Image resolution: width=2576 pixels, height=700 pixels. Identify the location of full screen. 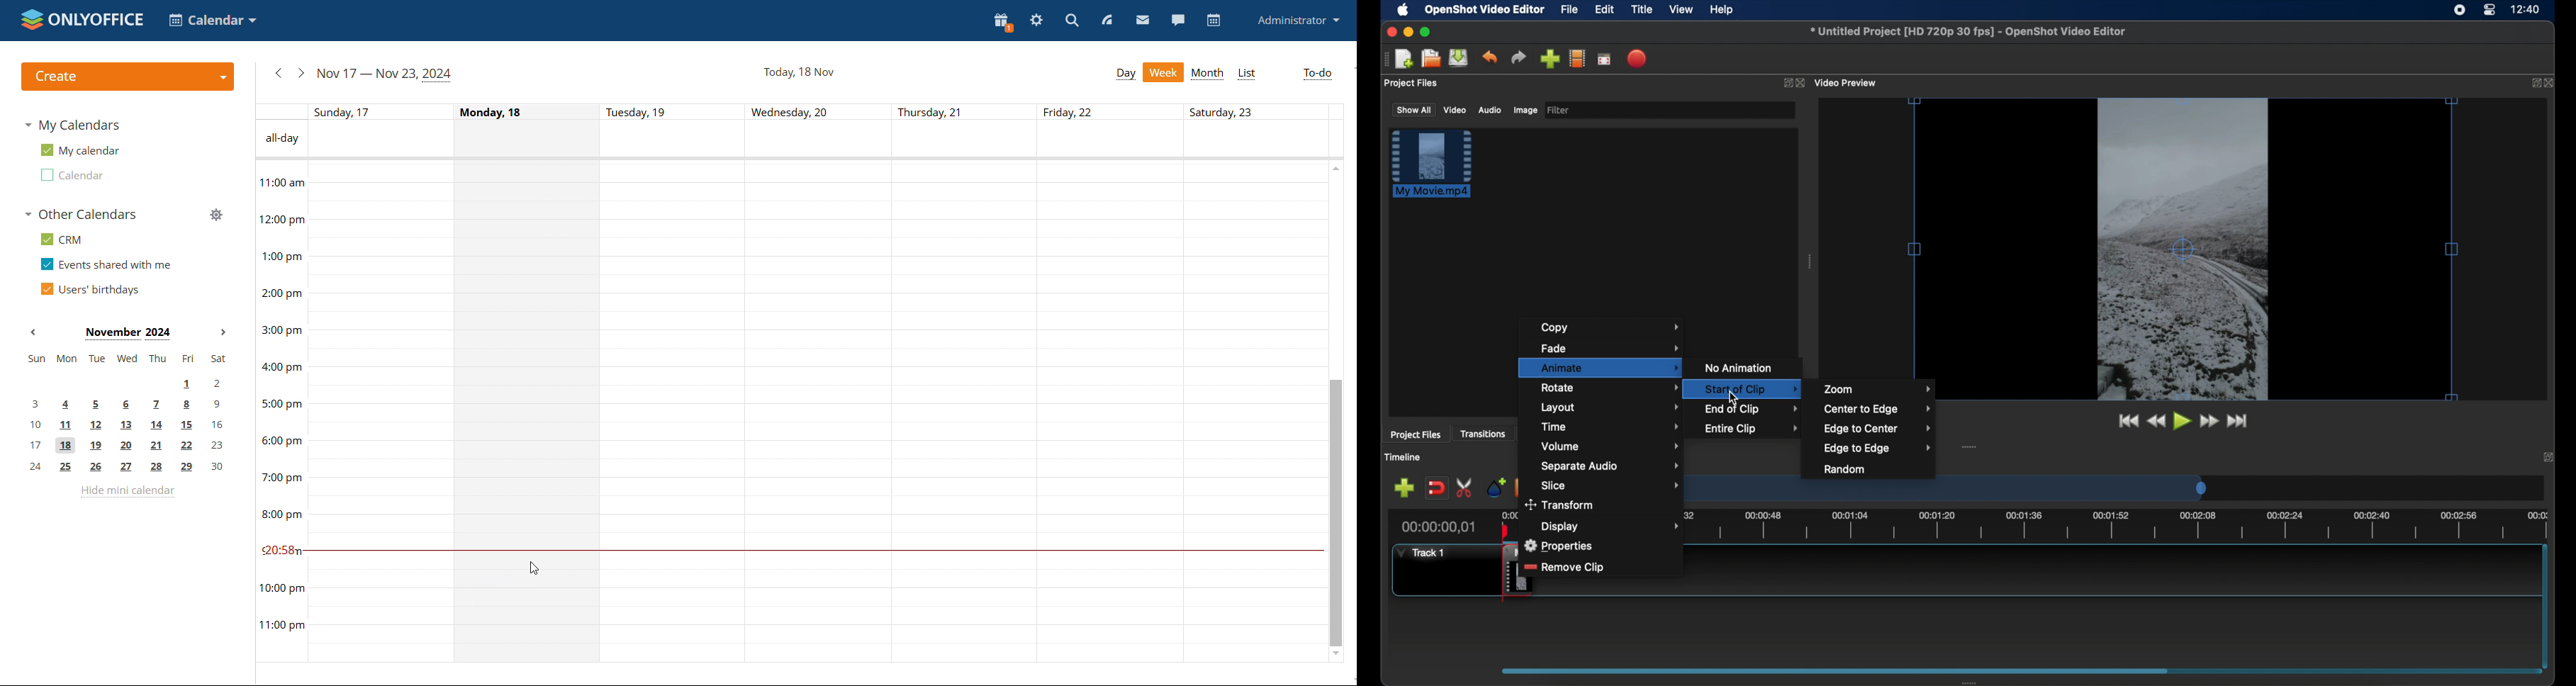
(1604, 60).